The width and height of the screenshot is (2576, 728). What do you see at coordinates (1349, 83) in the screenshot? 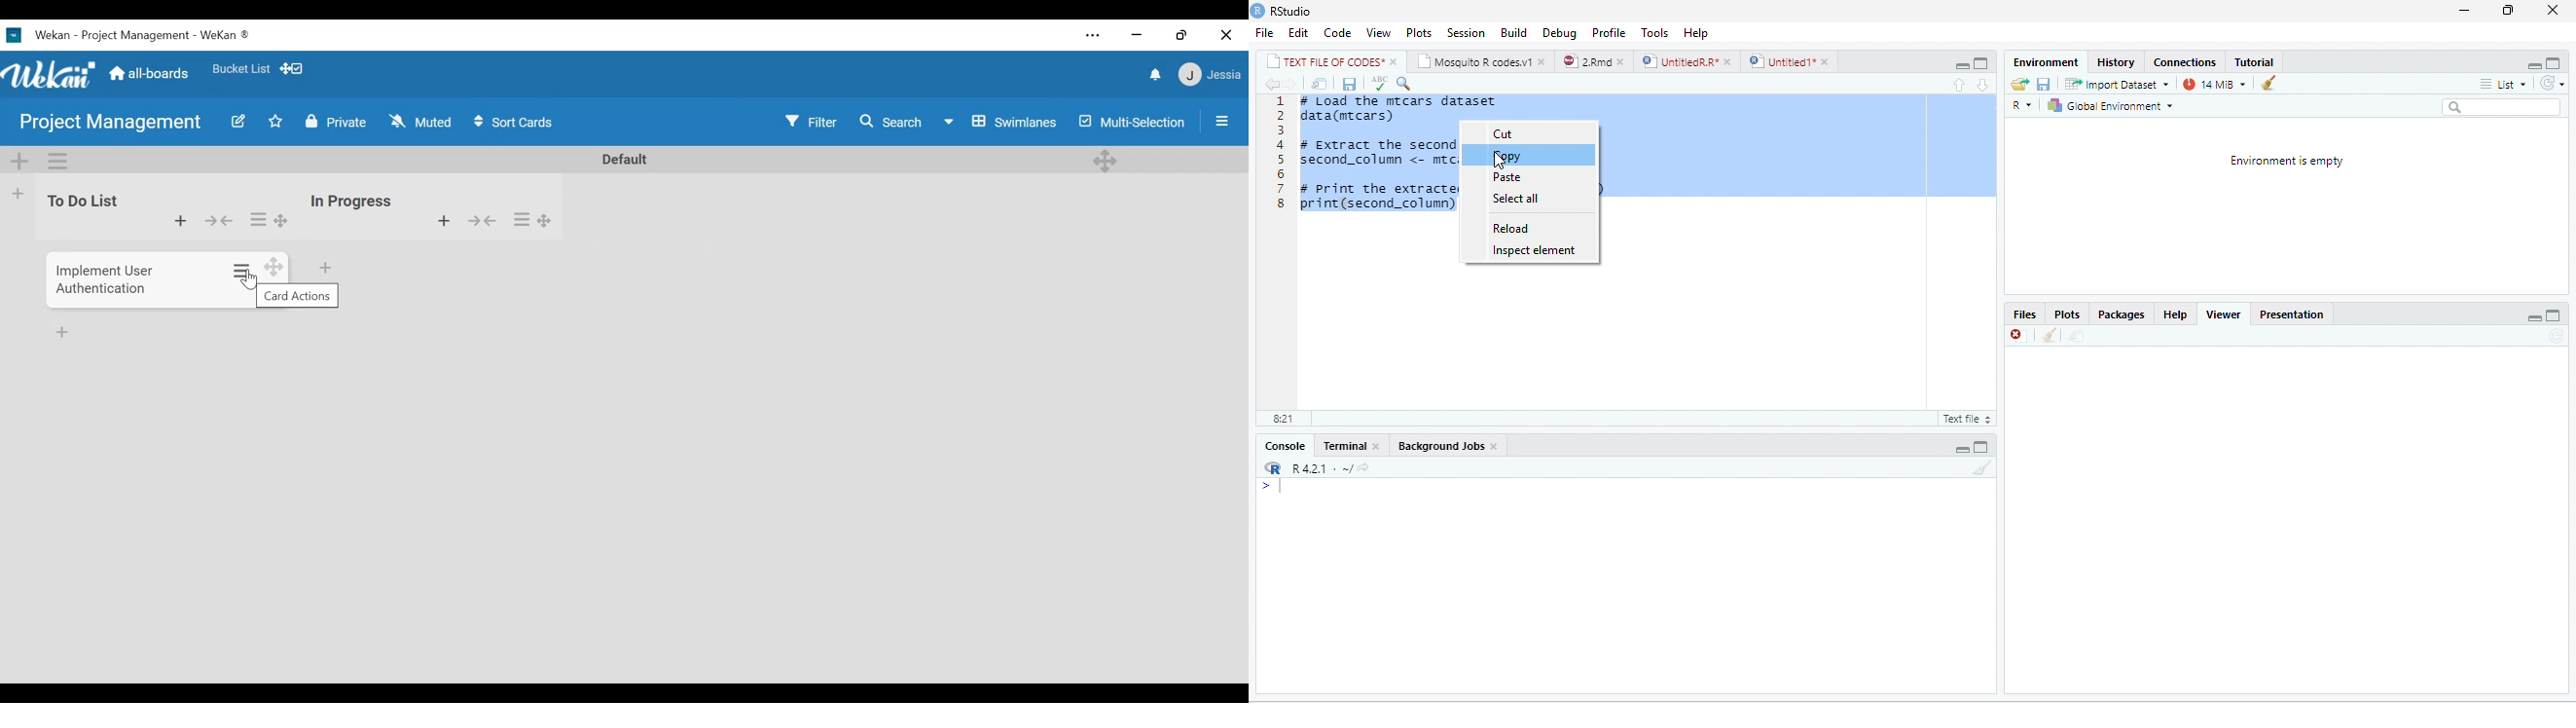
I see `save` at bounding box center [1349, 83].